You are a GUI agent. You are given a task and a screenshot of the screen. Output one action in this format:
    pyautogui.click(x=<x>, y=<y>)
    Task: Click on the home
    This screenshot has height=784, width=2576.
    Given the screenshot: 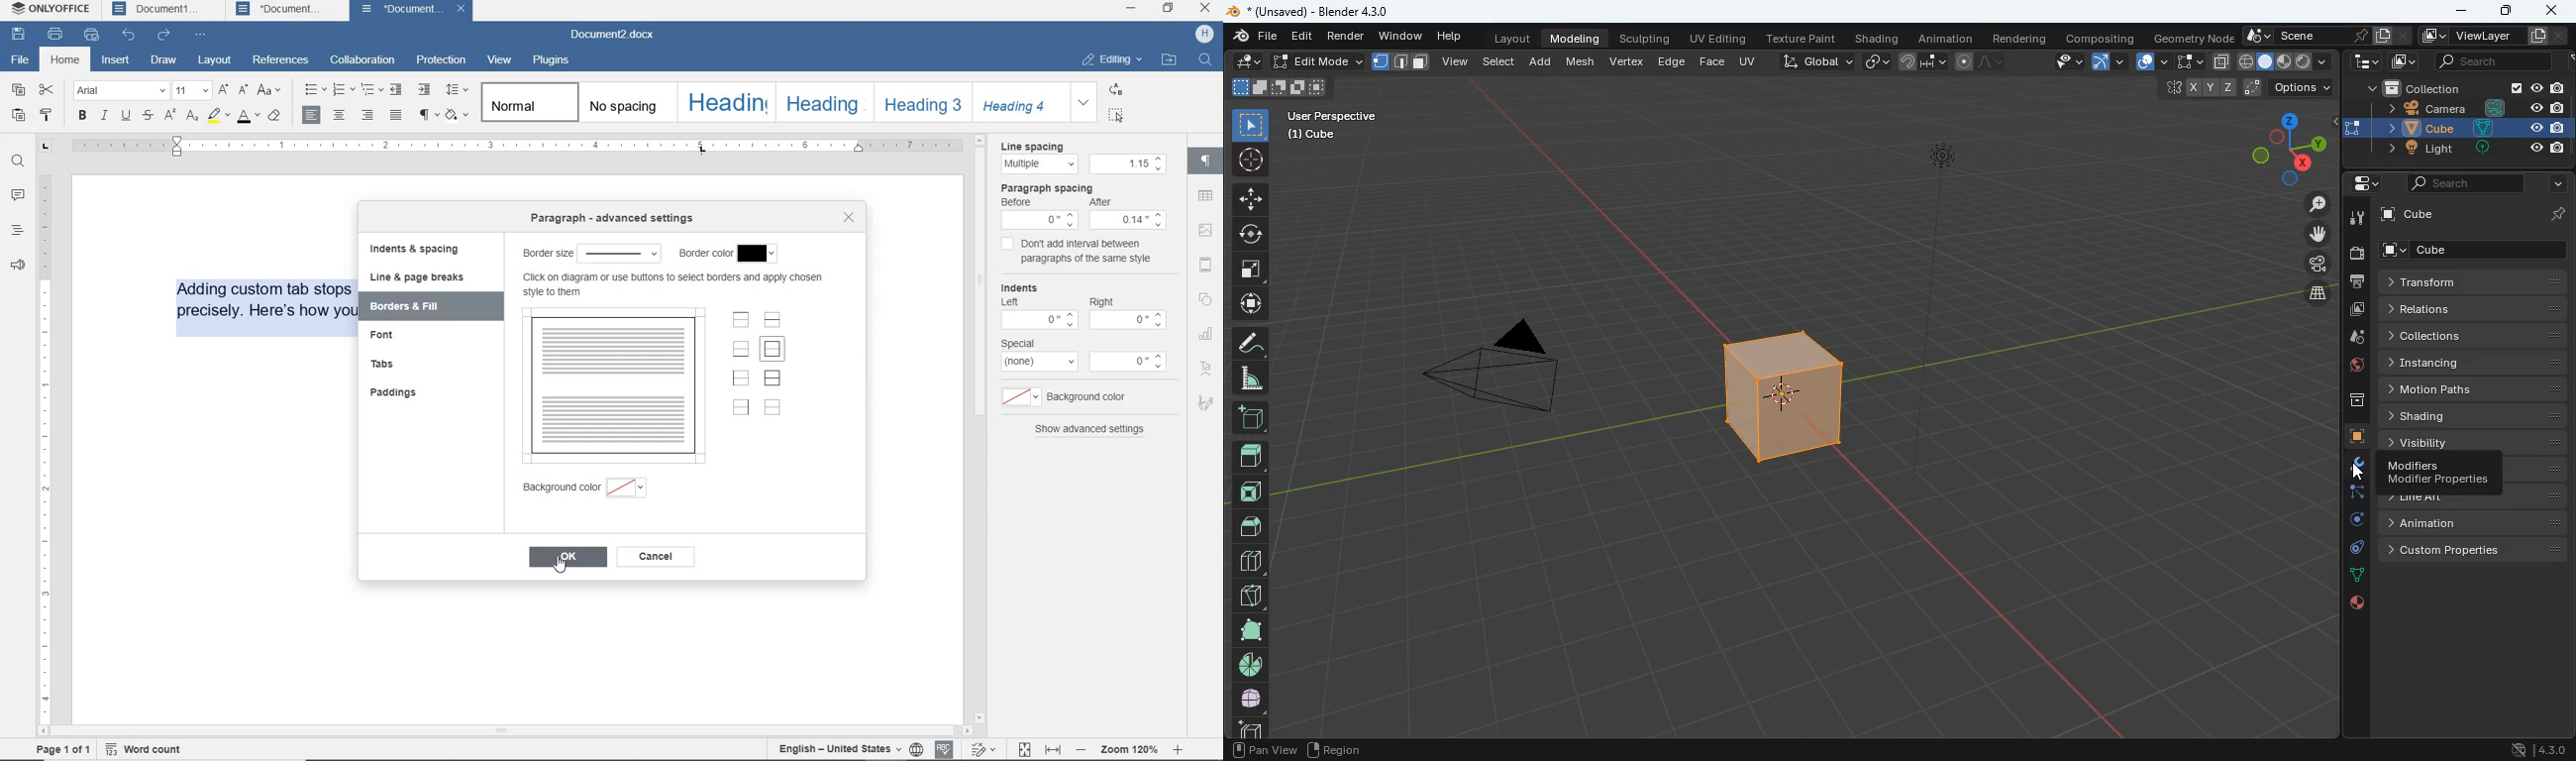 What is the action you would take?
    pyautogui.click(x=65, y=61)
    